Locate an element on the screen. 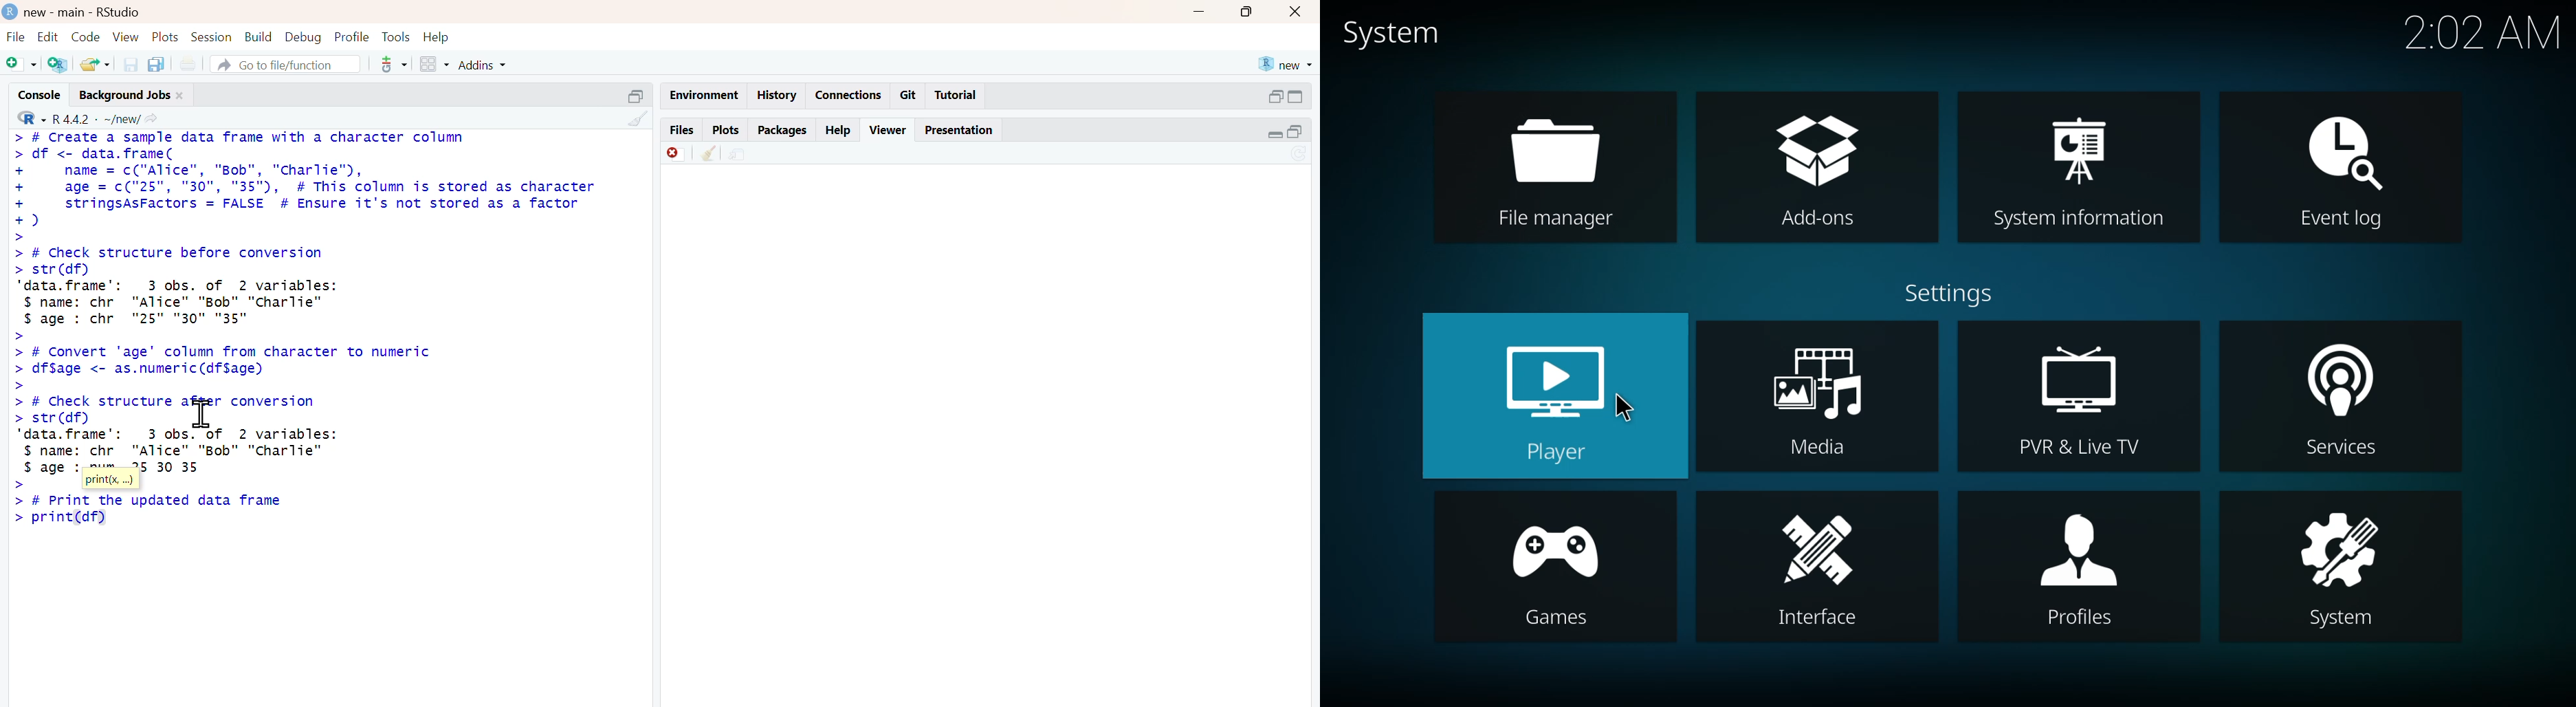 The width and height of the screenshot is (2576, 728). plots is located at coordinates (165, 37).